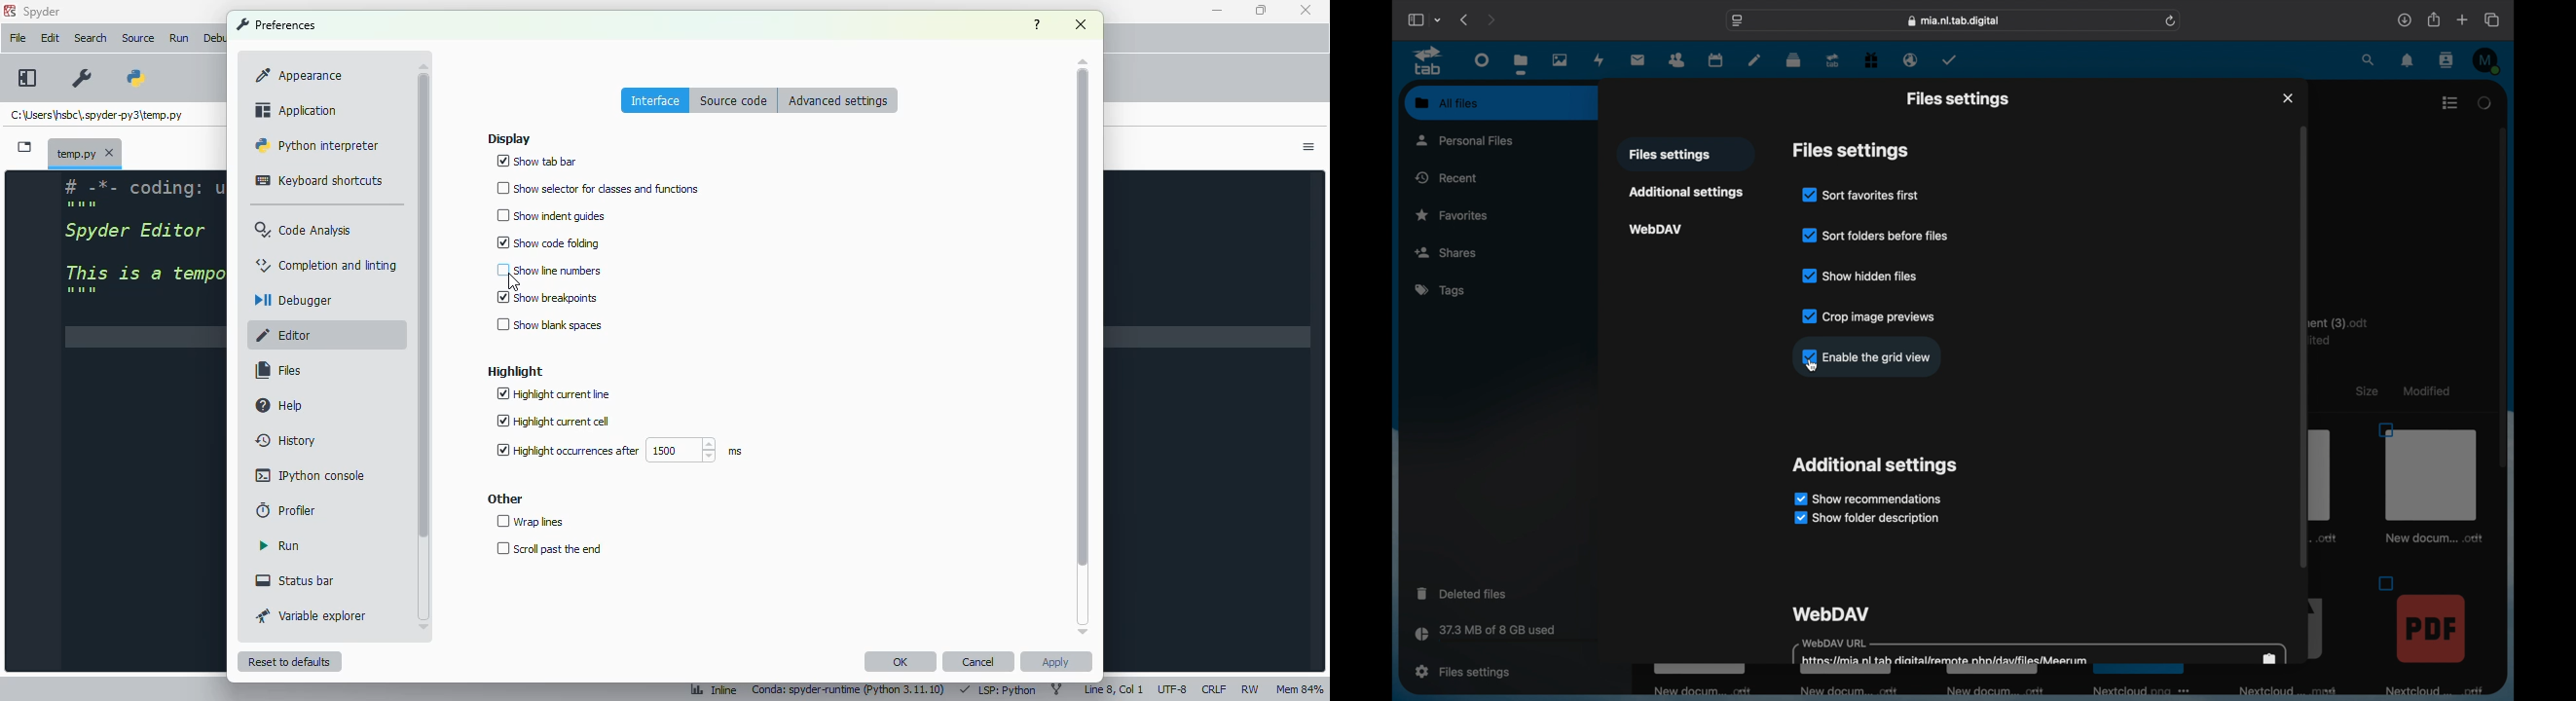 Image resolution: width=2576 pixels, height=728 pixels. Describe the element at coordinates (1462, 672) in the screenshot. I see `files settings` at that location.